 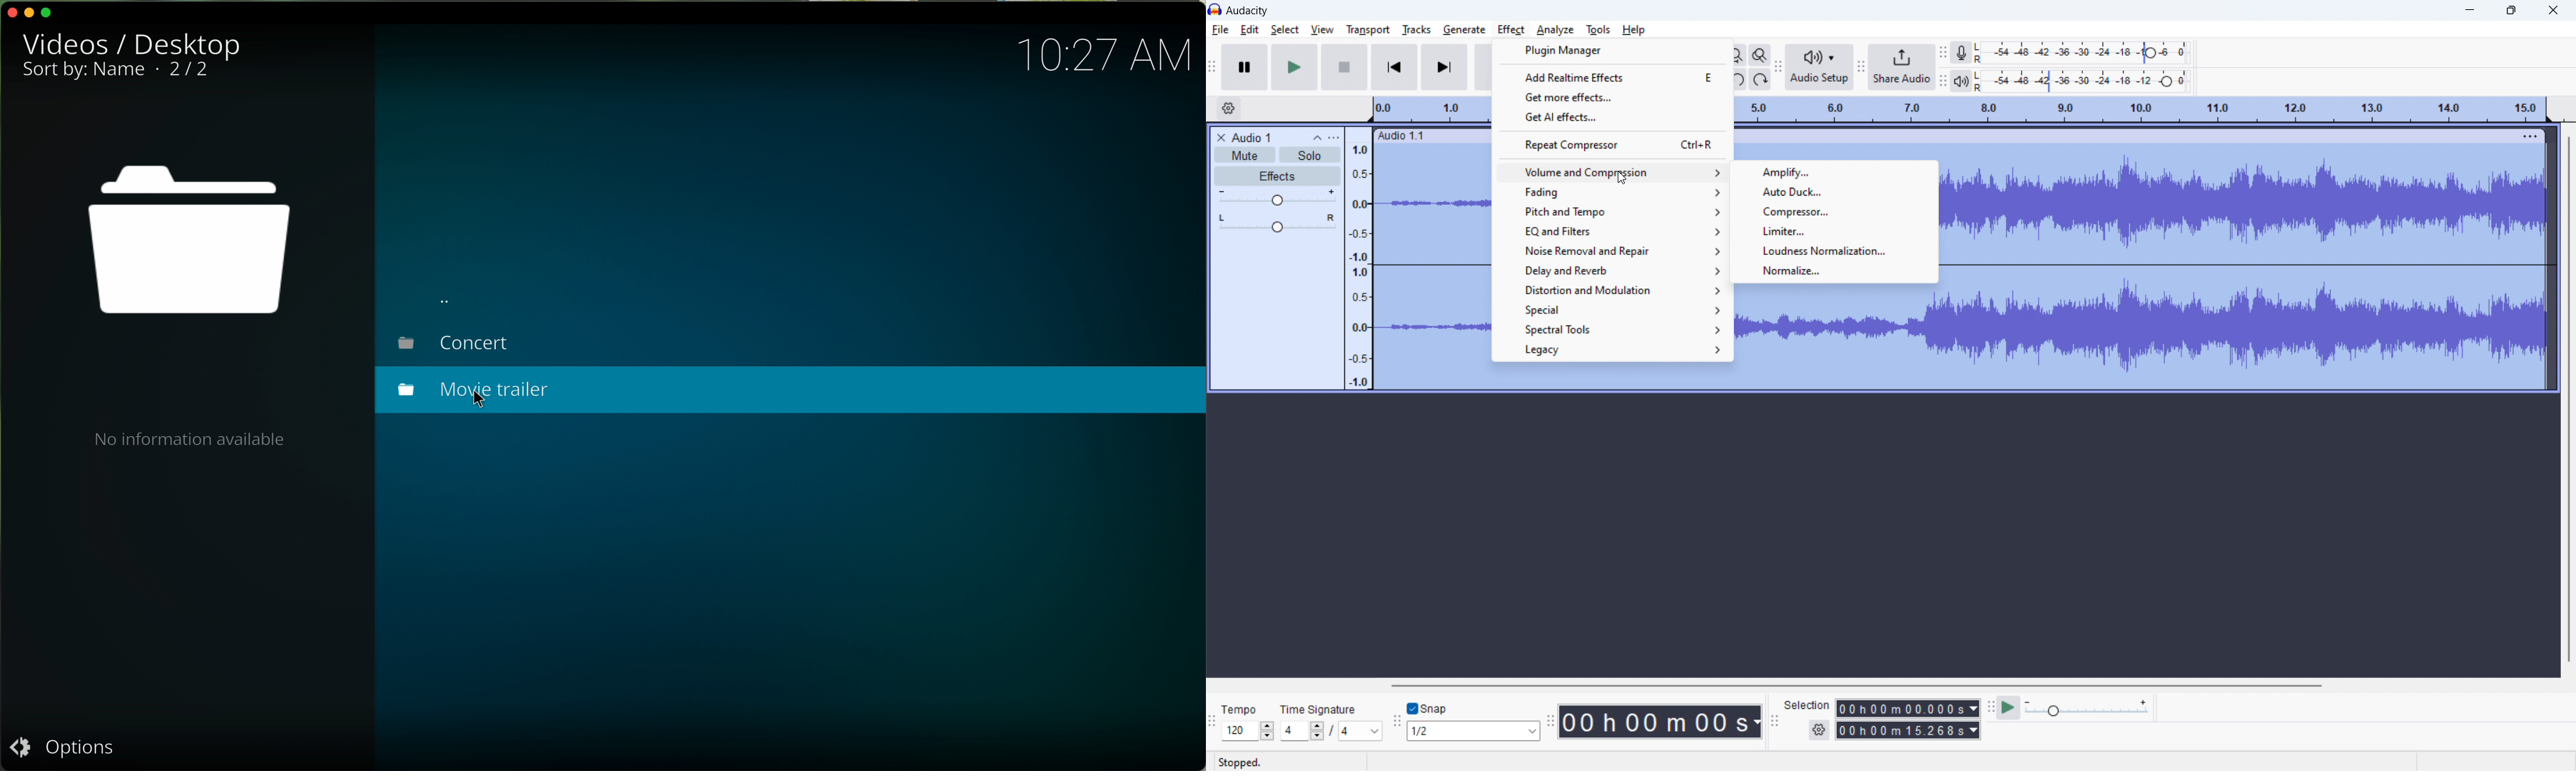 What do you see at coordinates (484, 402) in the screenshot?
I see `cursor` at bounding box center [484, 402].